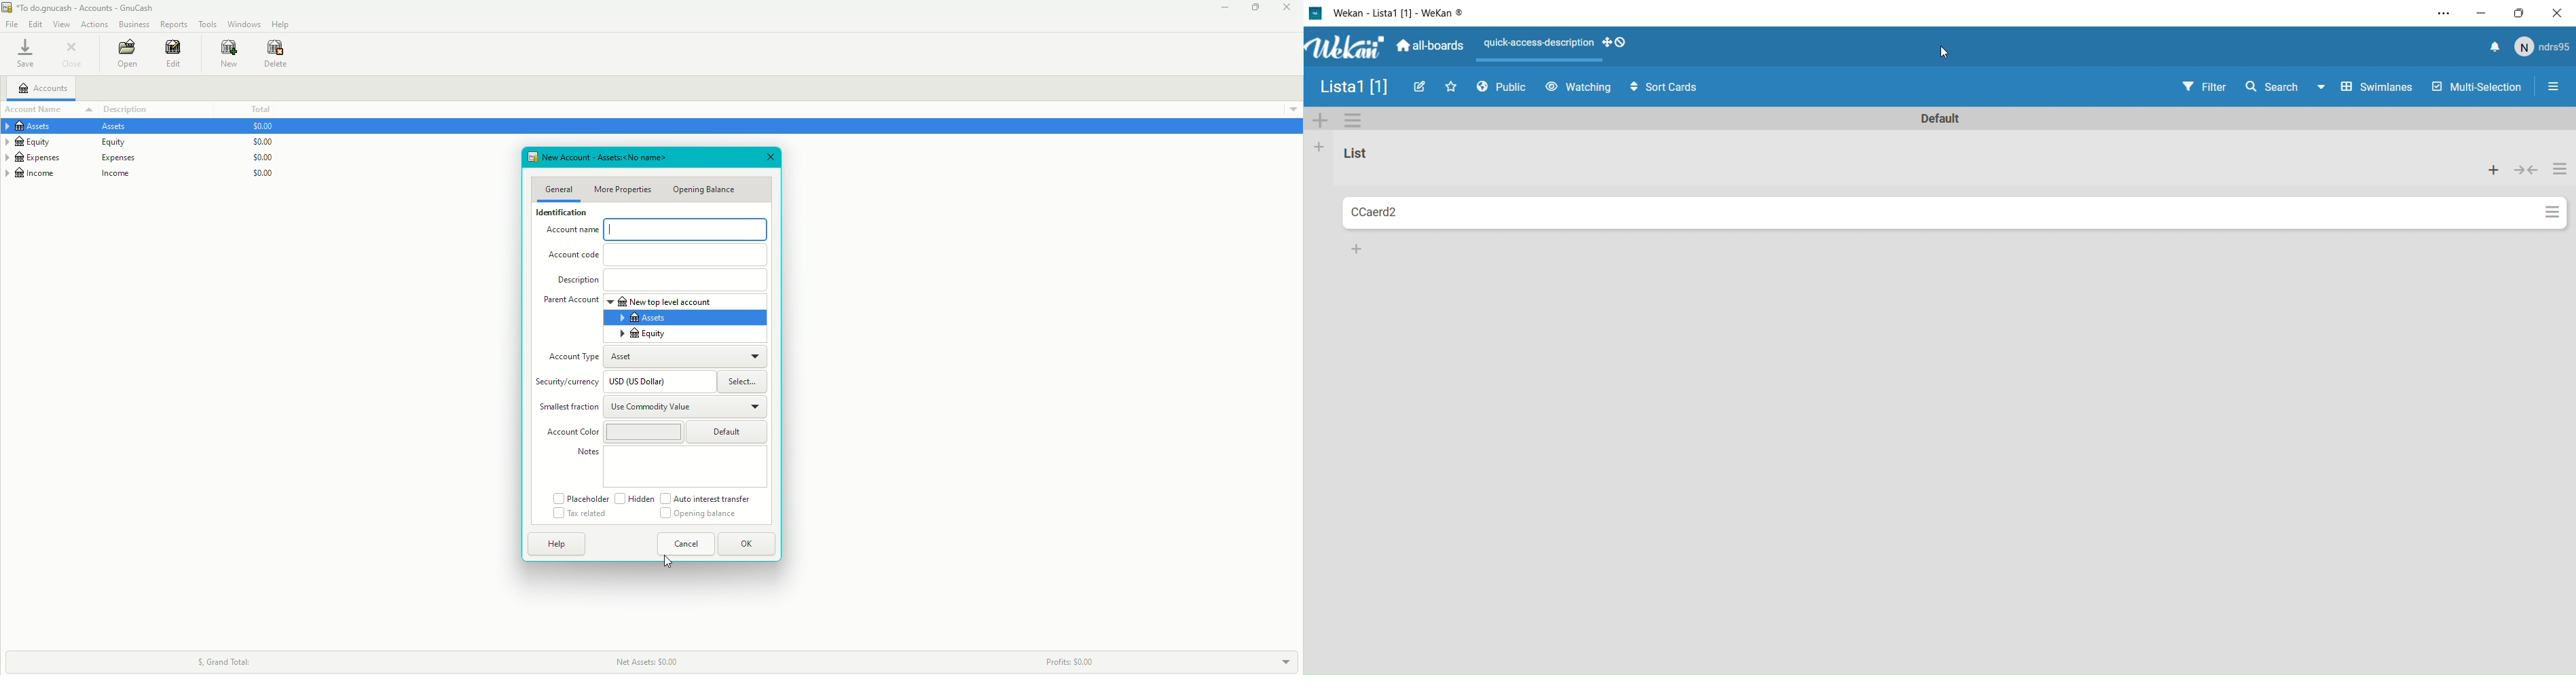 The width and height of the screenshot is (2576, 700). What do you see at coordinates (1287, 663) in the screenshot?
I see `Drop down` at bounding box center [1287, 663].